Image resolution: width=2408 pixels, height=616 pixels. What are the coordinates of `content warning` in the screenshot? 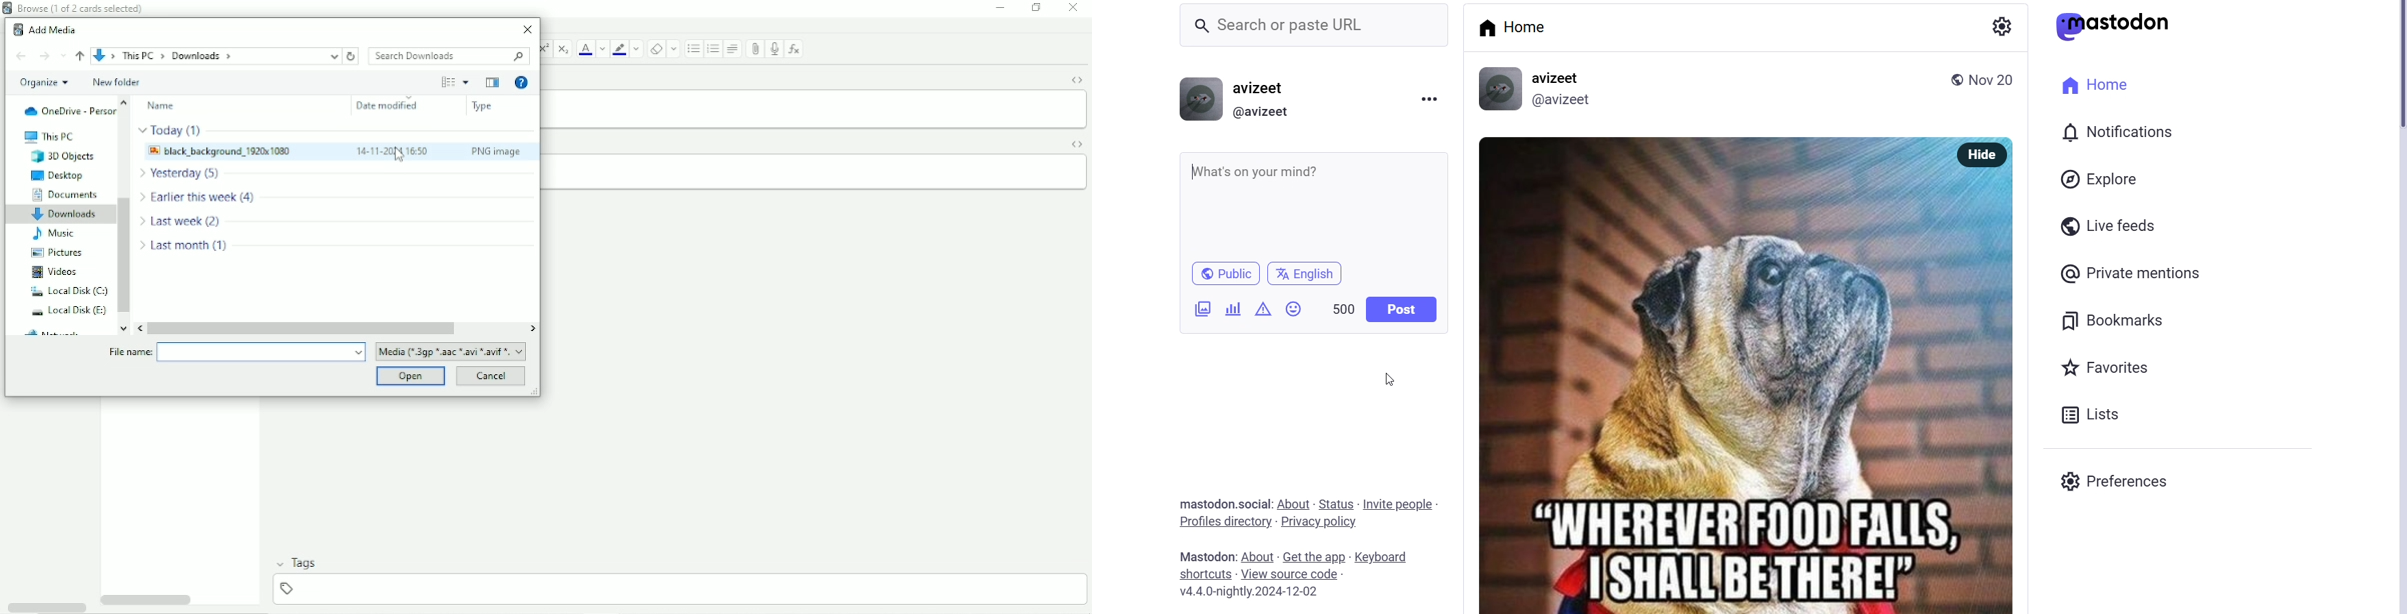 It's located at (1264, 312).